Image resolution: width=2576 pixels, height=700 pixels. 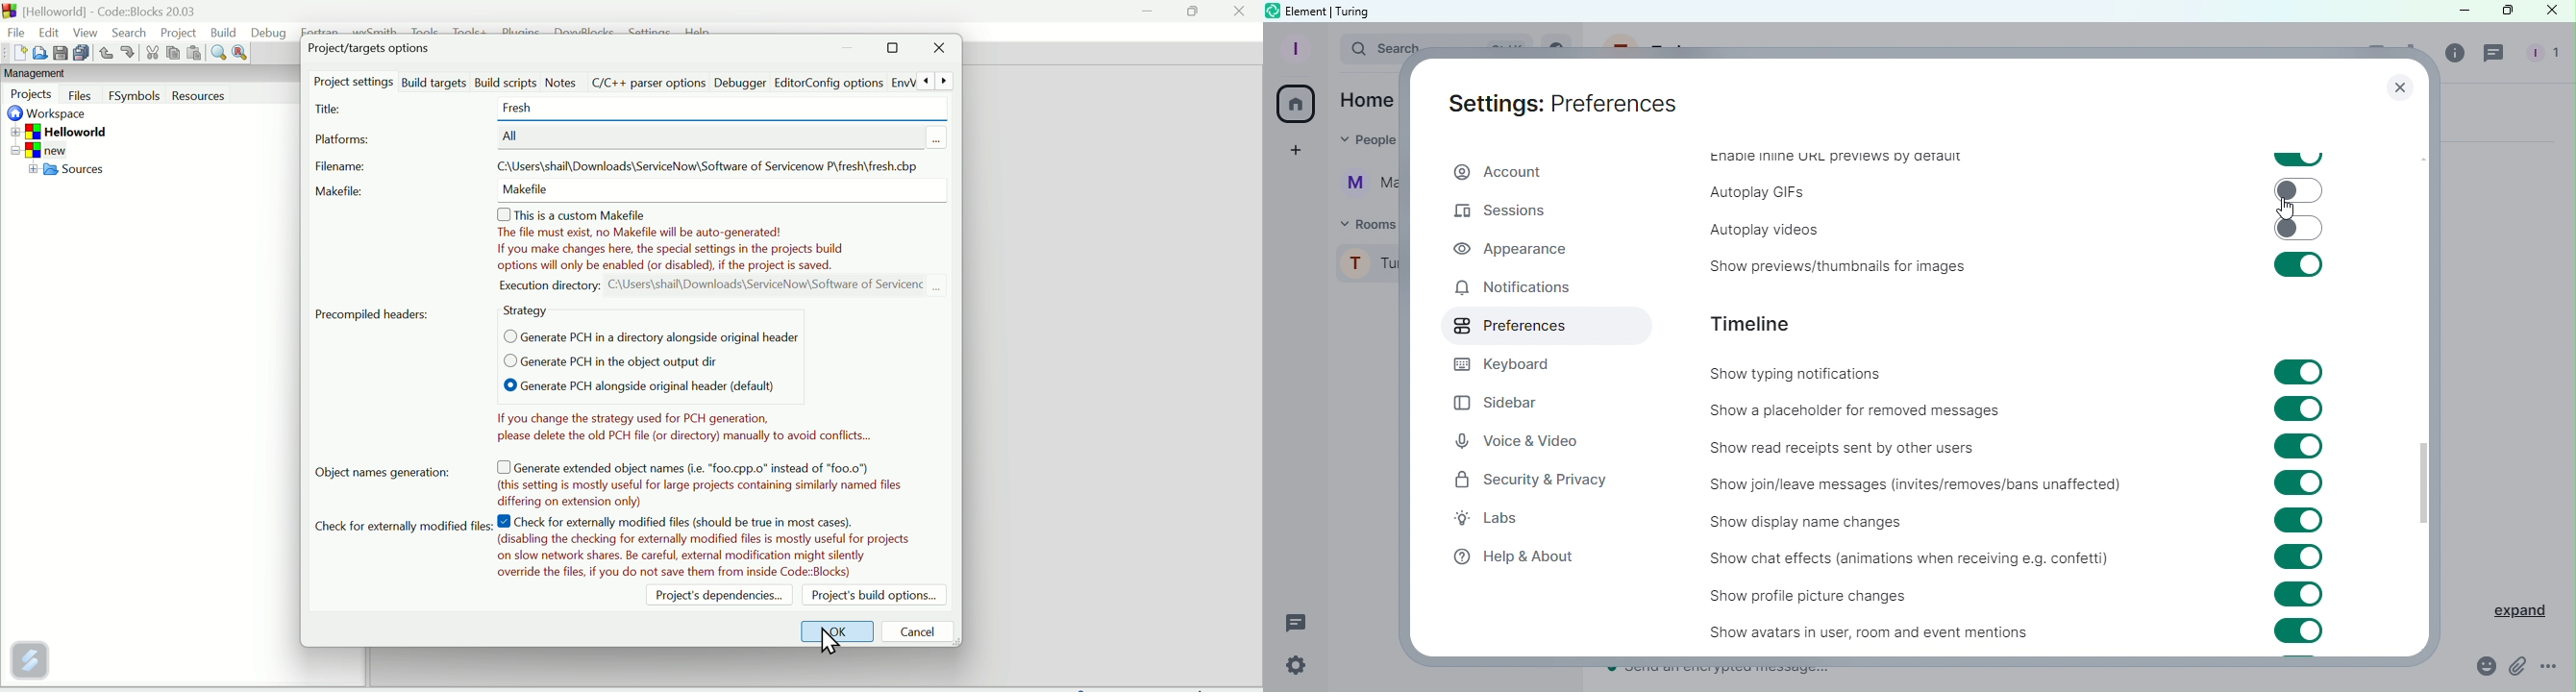 What do you see at coordinates (1272, 11) in the screenshot?
I see `Element icon` at bounding box center [1272, 11].